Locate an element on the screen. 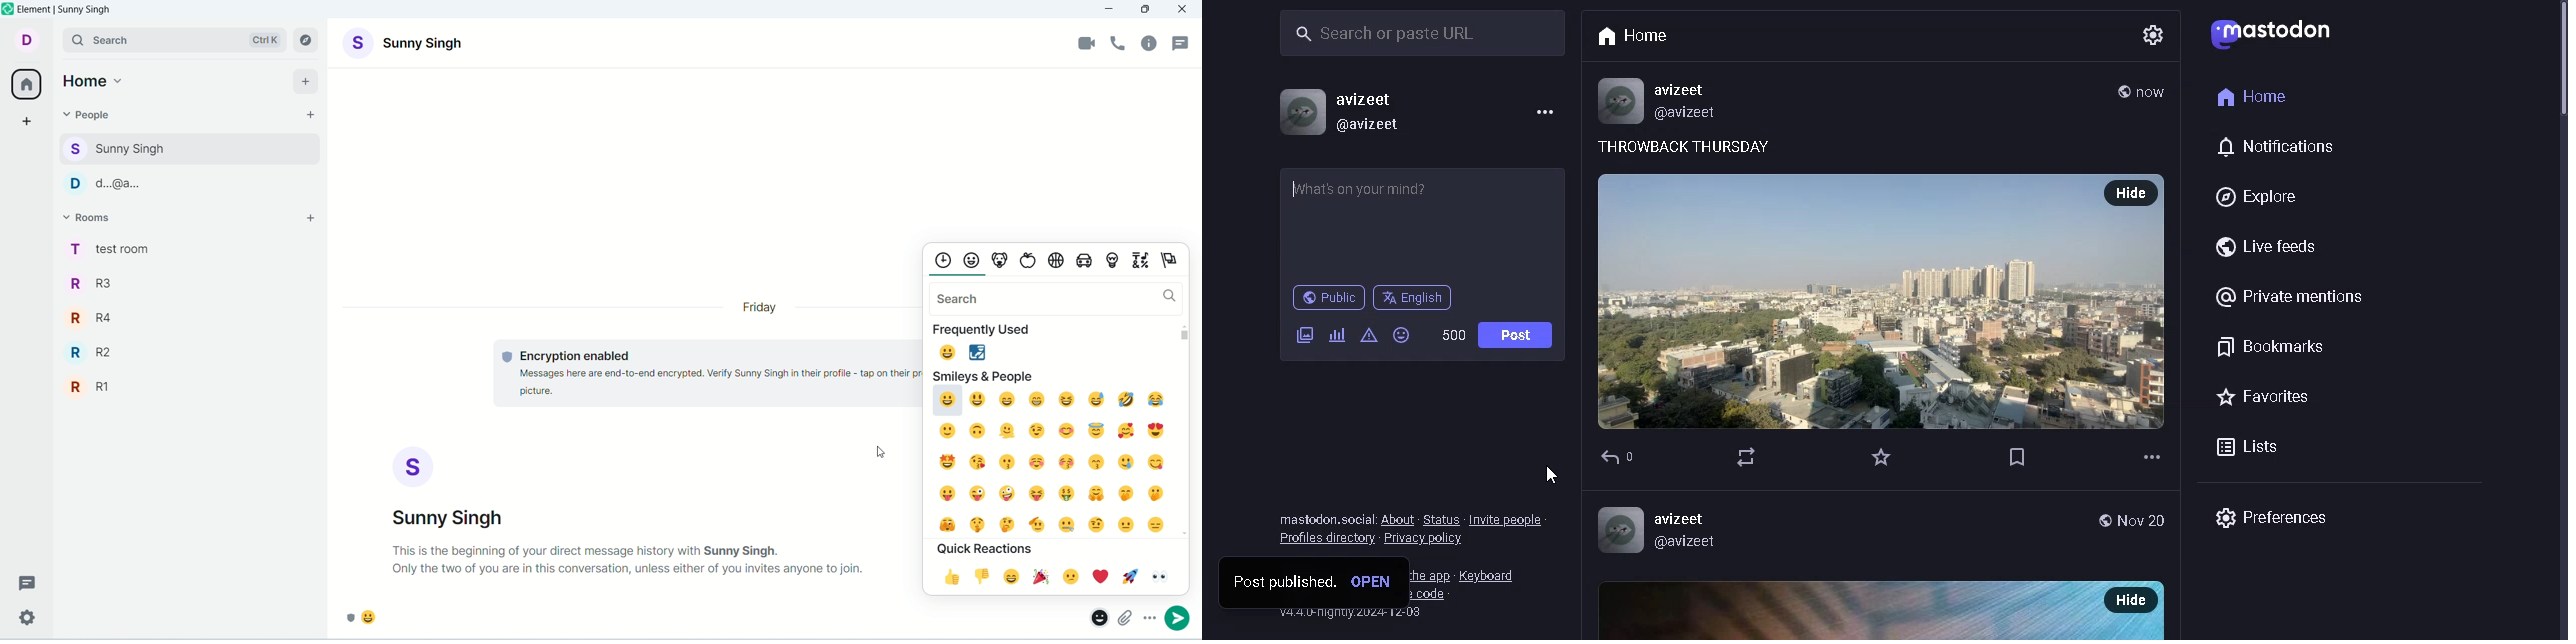  settings is located at coordinates (24, 619).